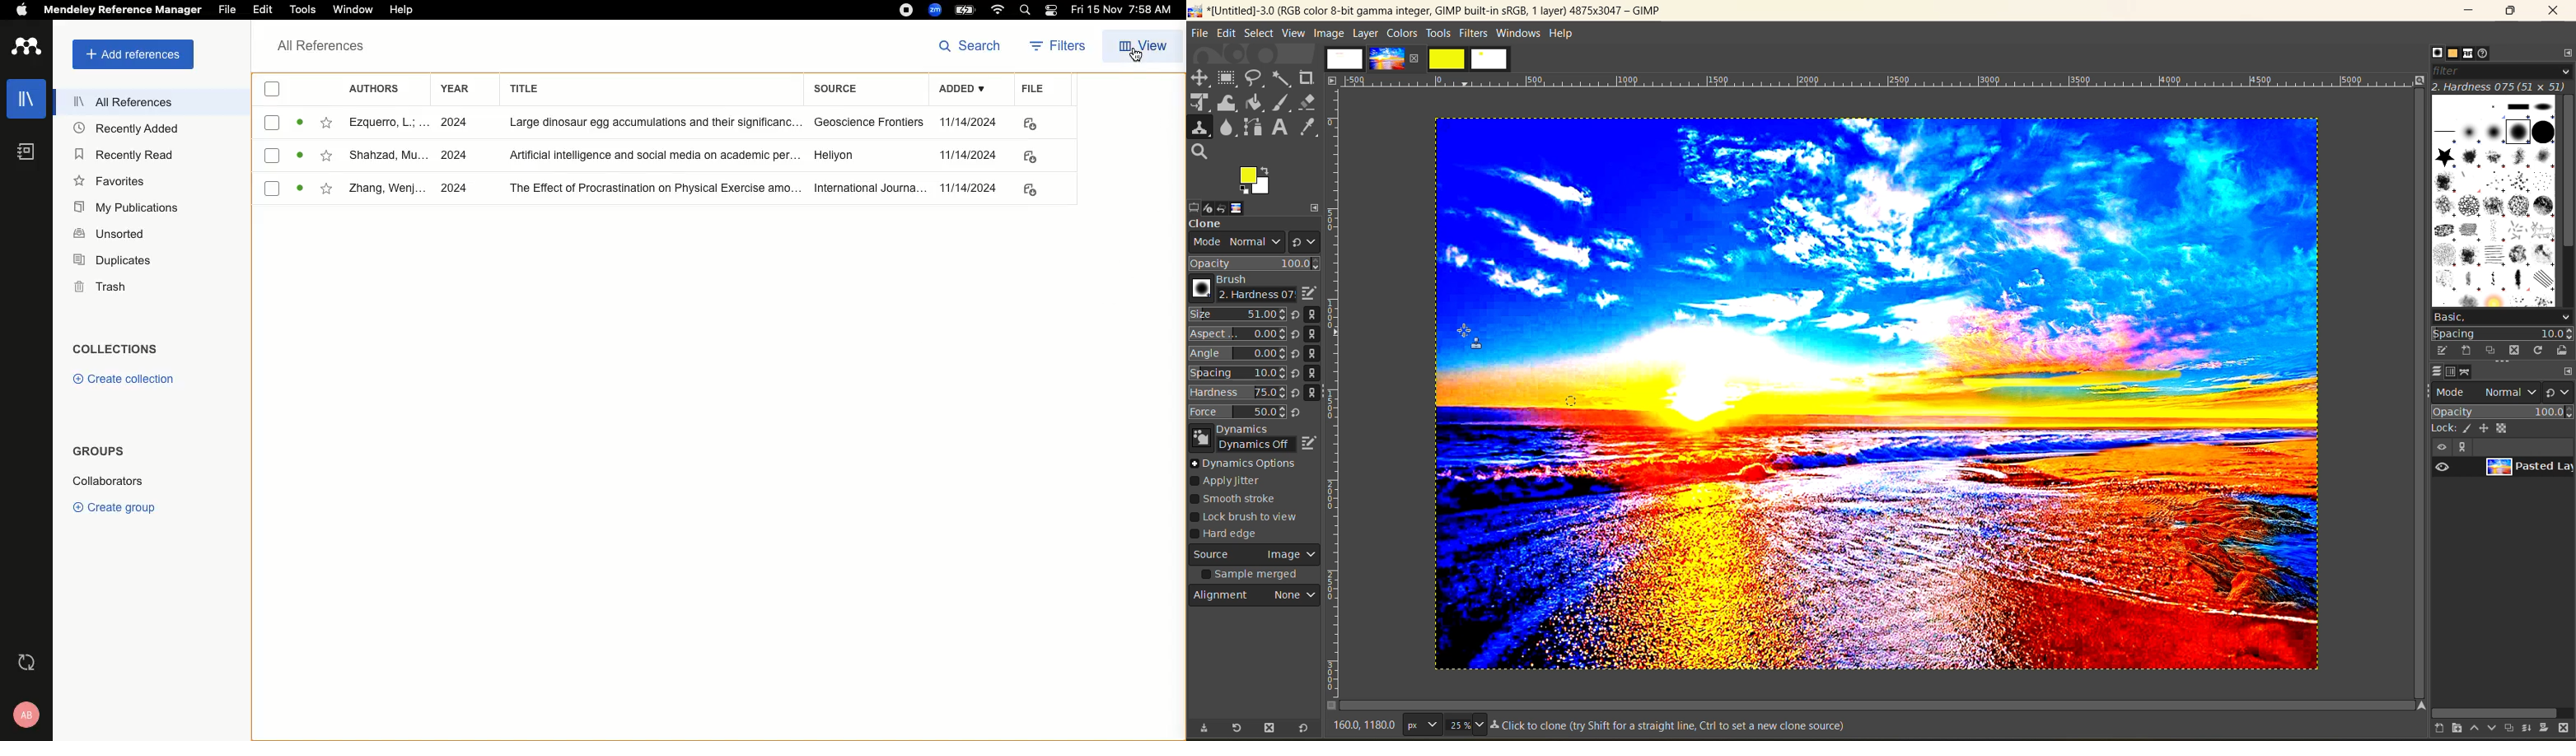  I want to click on file, so click(1200, 33).